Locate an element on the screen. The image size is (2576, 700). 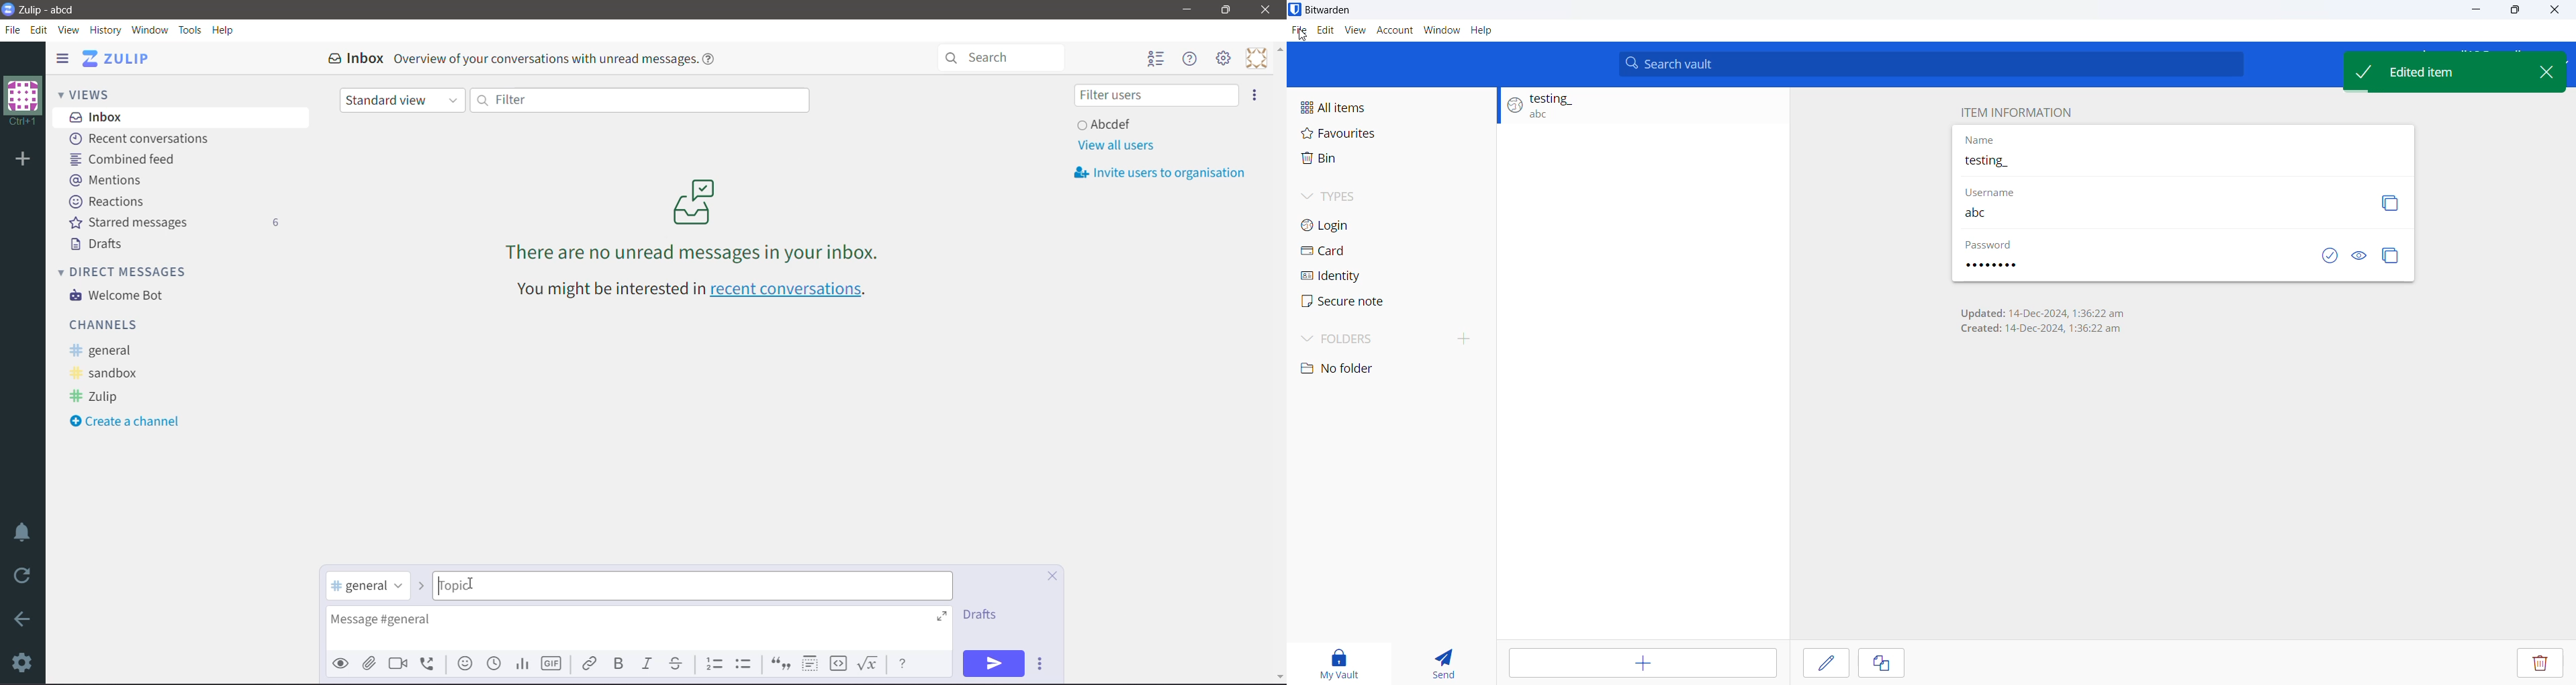
Bulleted list is located at coordinates (747, 664).